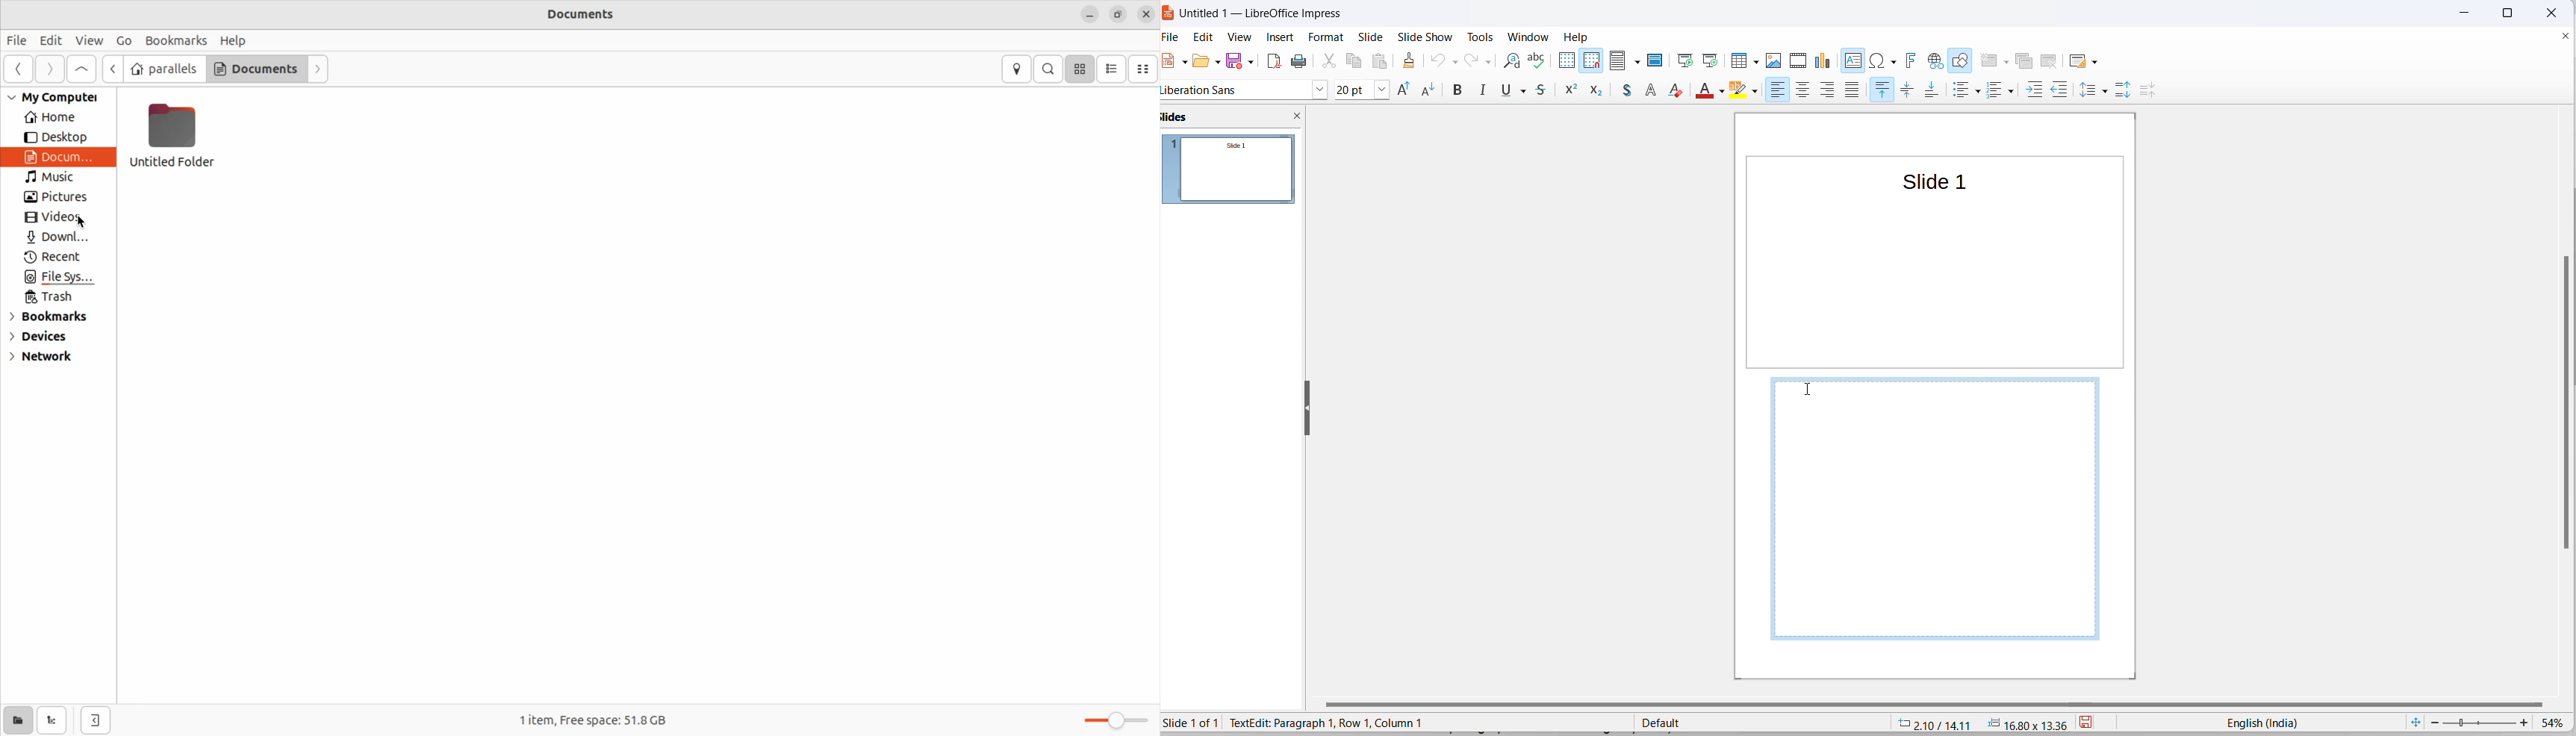 Image resolution: width=2576 pixels, height=756 pixels. What do you see at coordinates (62, 197) in the screenshot?
I see `Pictures` at bounding box center [62, 197].